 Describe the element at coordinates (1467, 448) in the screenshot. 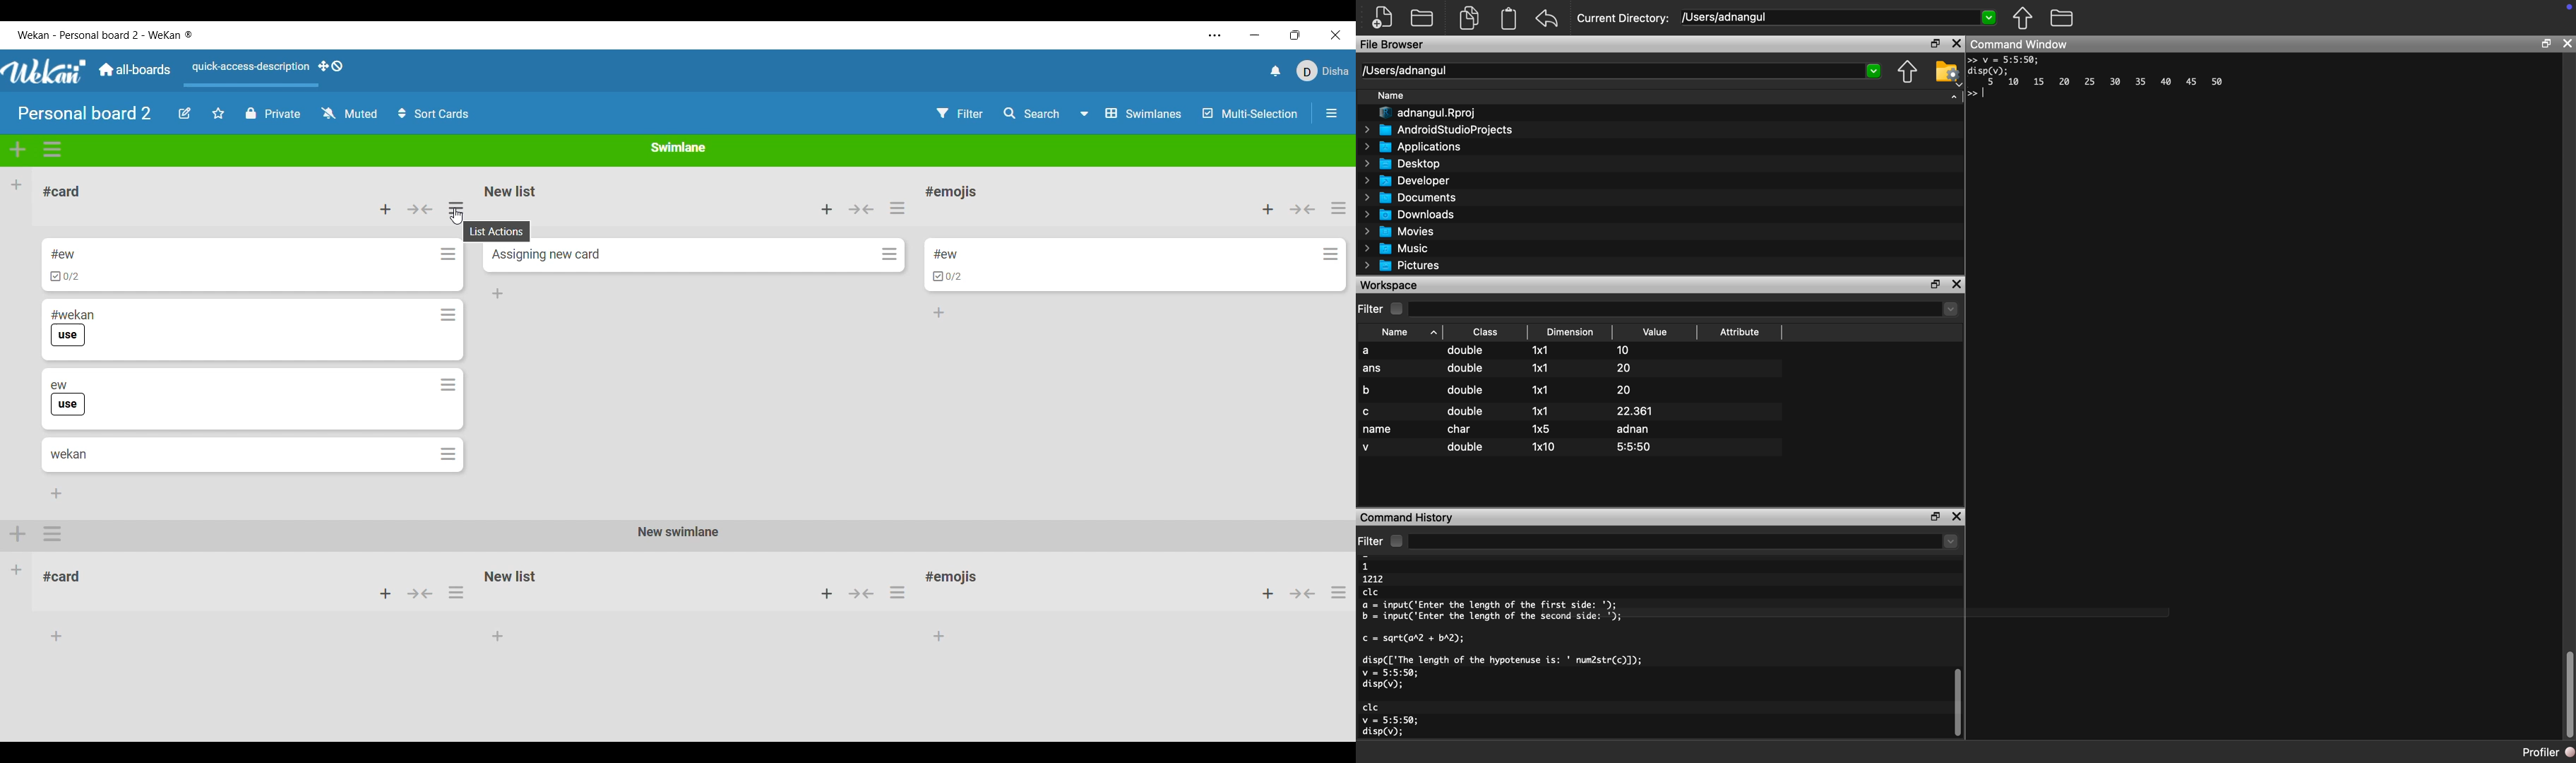

I see `double` at that location.